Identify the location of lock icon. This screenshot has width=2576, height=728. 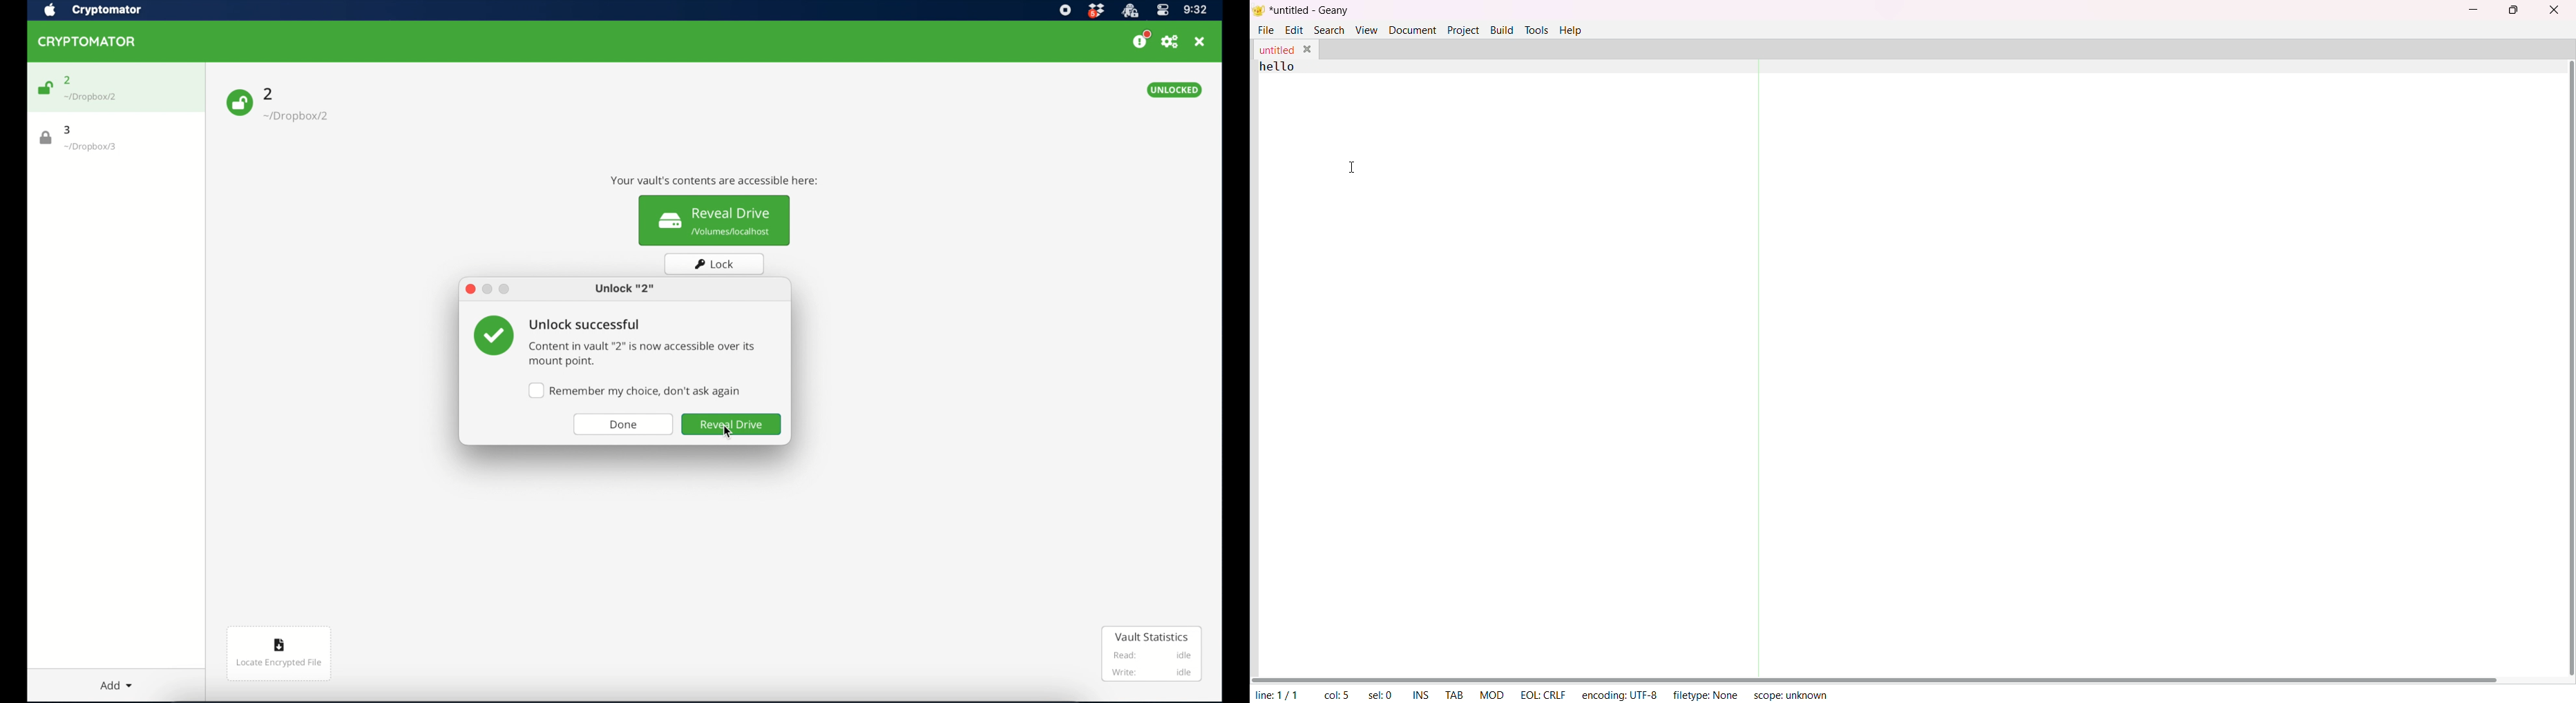
(43, 137).